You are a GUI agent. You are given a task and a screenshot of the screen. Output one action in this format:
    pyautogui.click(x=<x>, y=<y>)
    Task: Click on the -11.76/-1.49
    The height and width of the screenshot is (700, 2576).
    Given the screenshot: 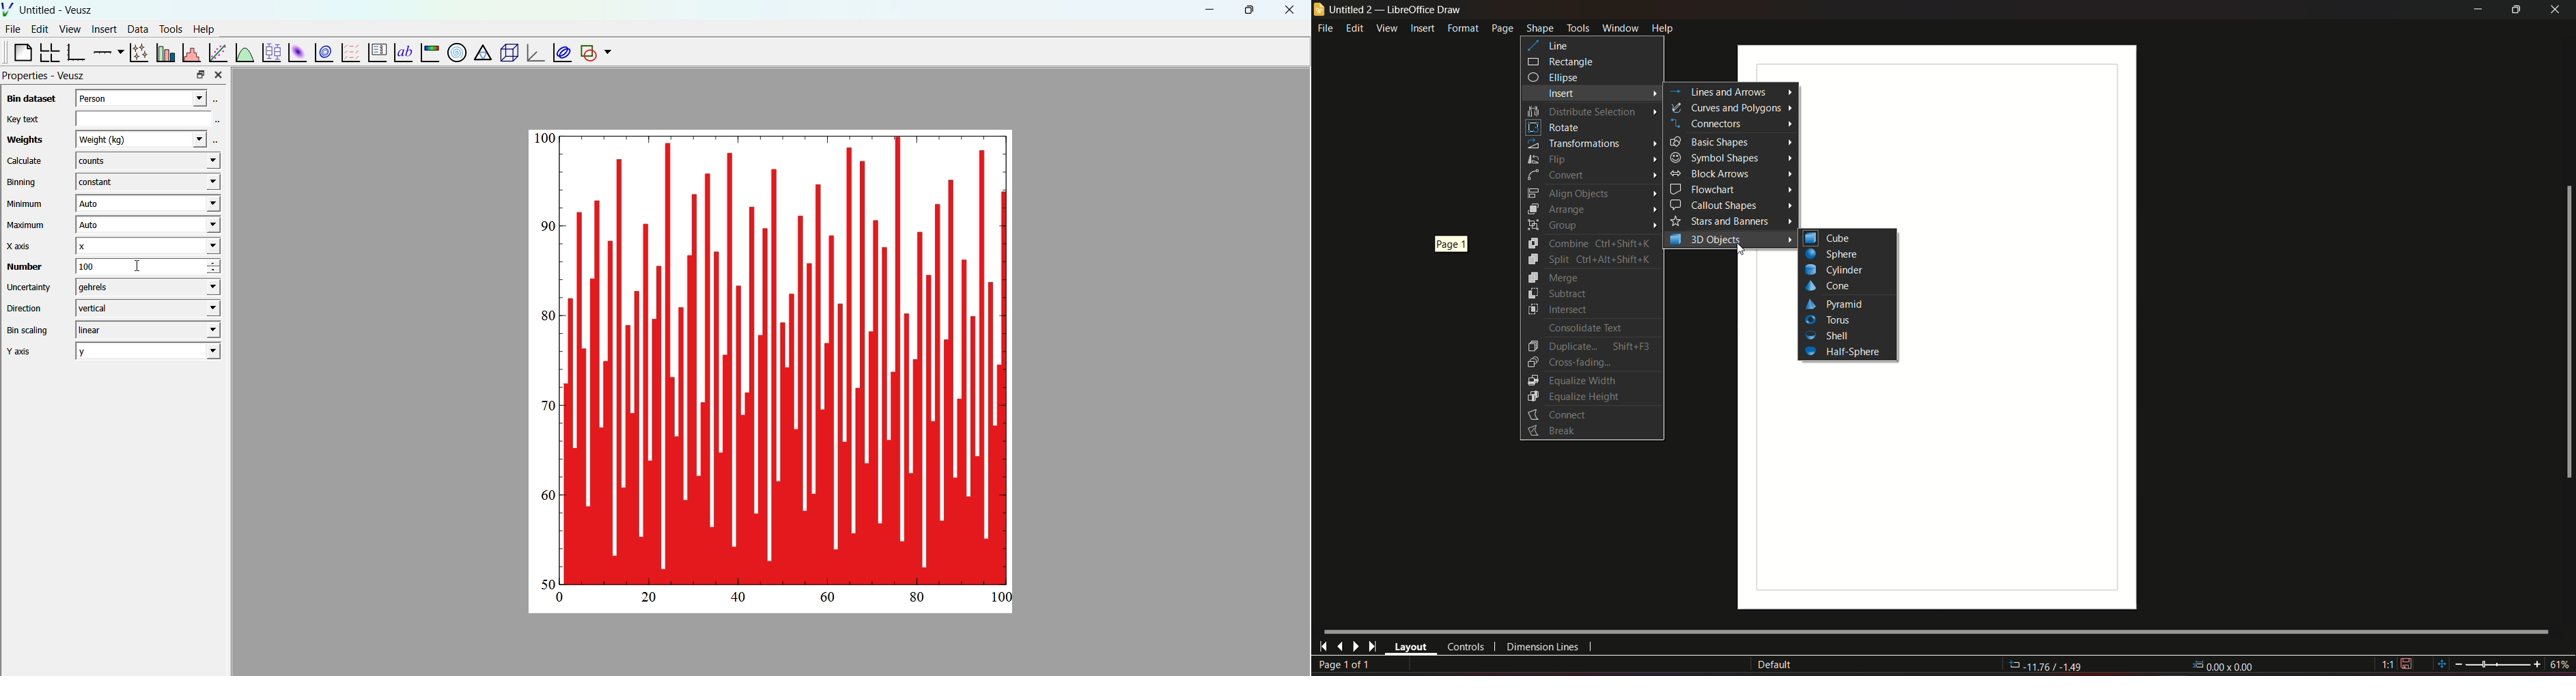 What is the action you would take?
    pyautogui.click(x=2225, y=664)
    